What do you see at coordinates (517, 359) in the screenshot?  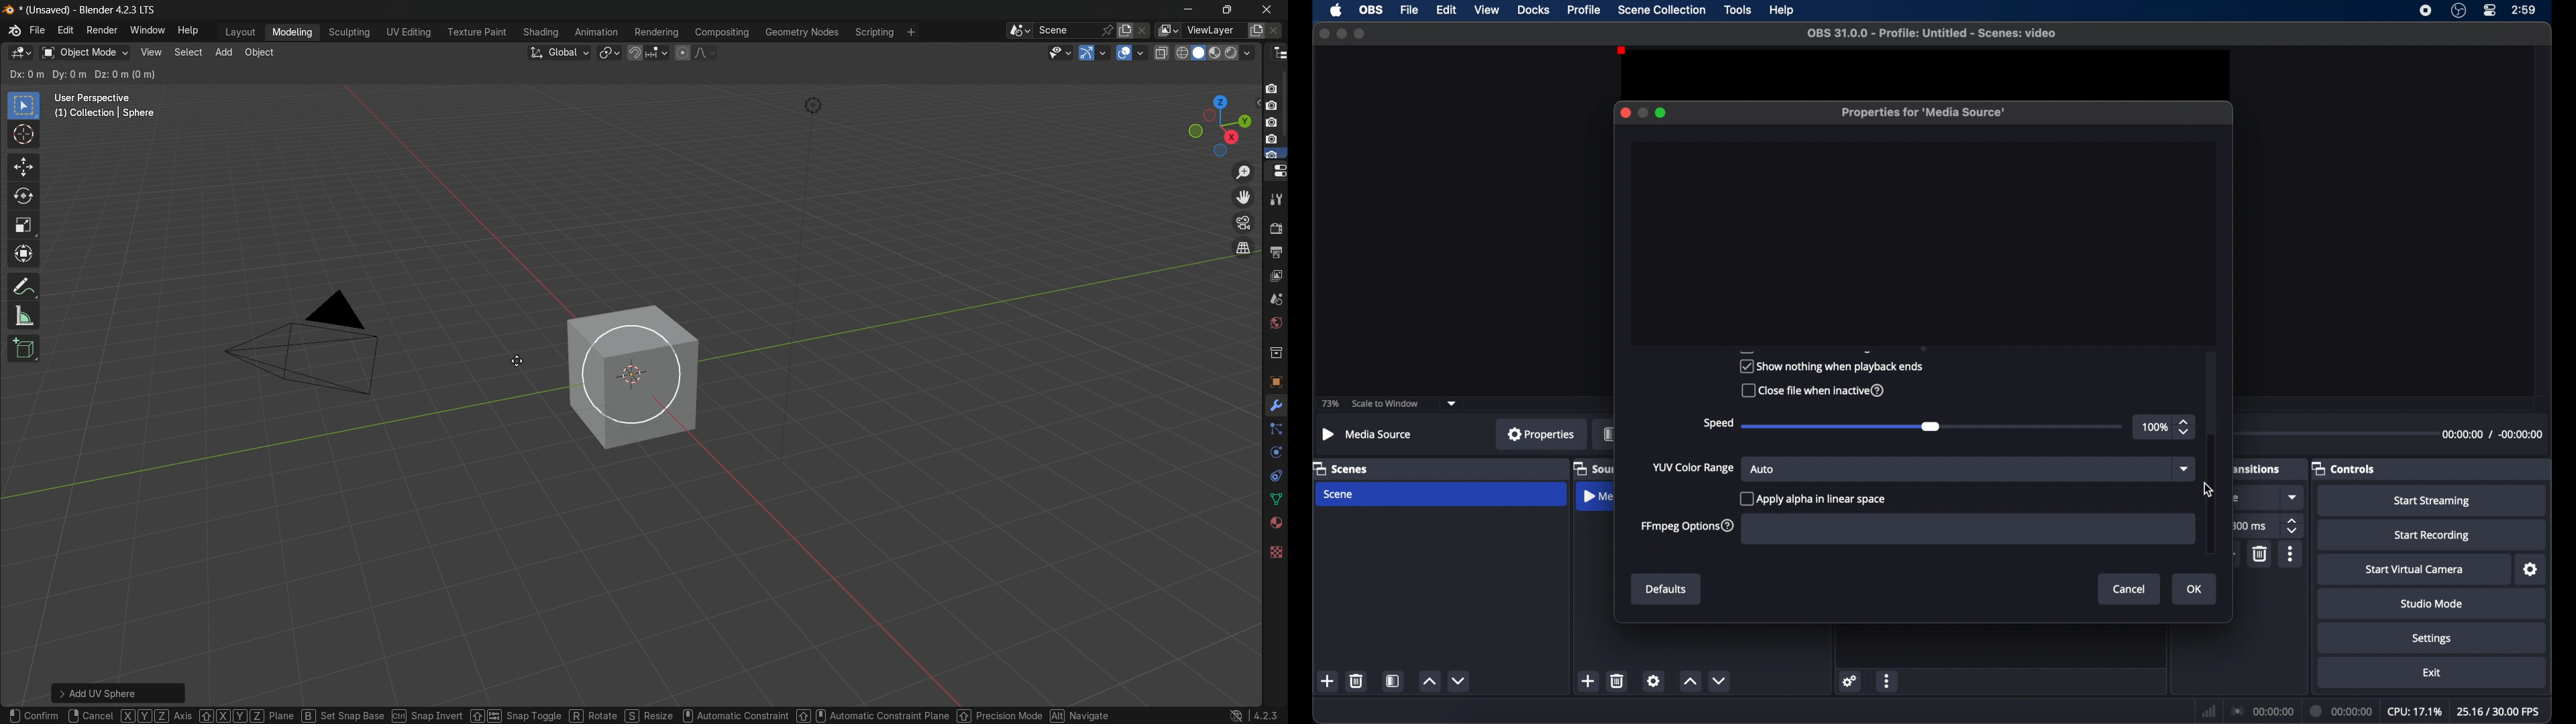 I see `cursor` at bounding box center [517, 359].